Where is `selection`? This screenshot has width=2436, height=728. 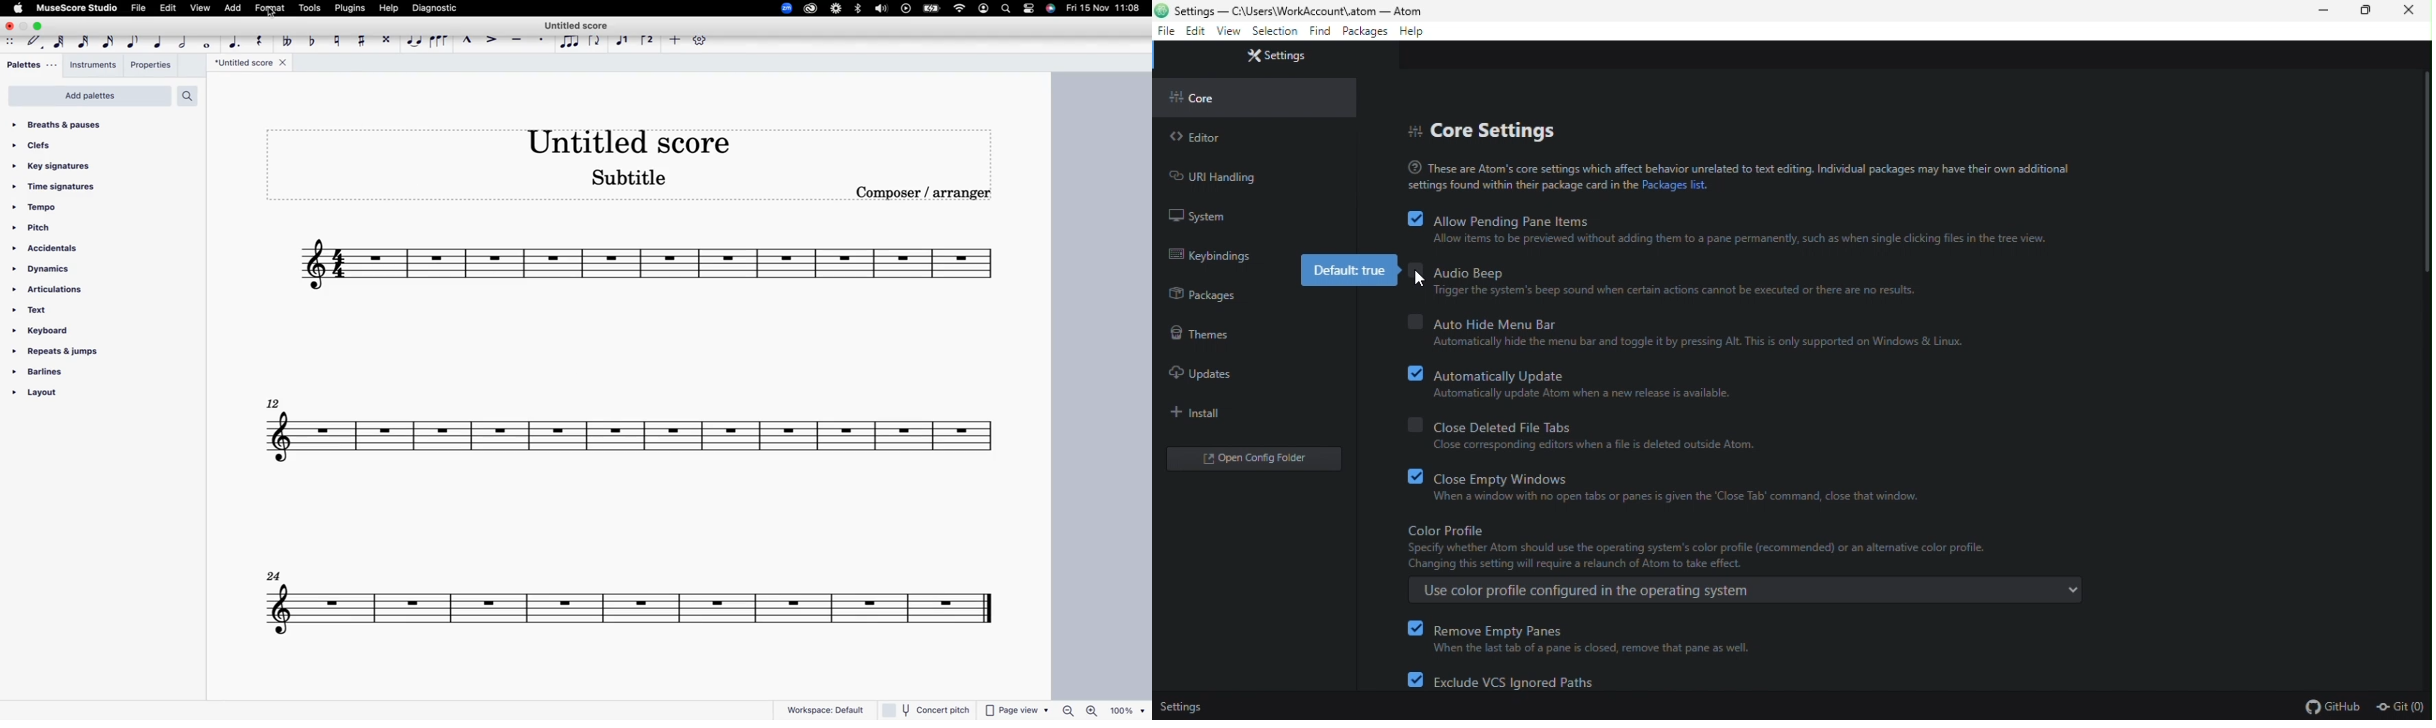 selection is located at coordinates (1275, 31).